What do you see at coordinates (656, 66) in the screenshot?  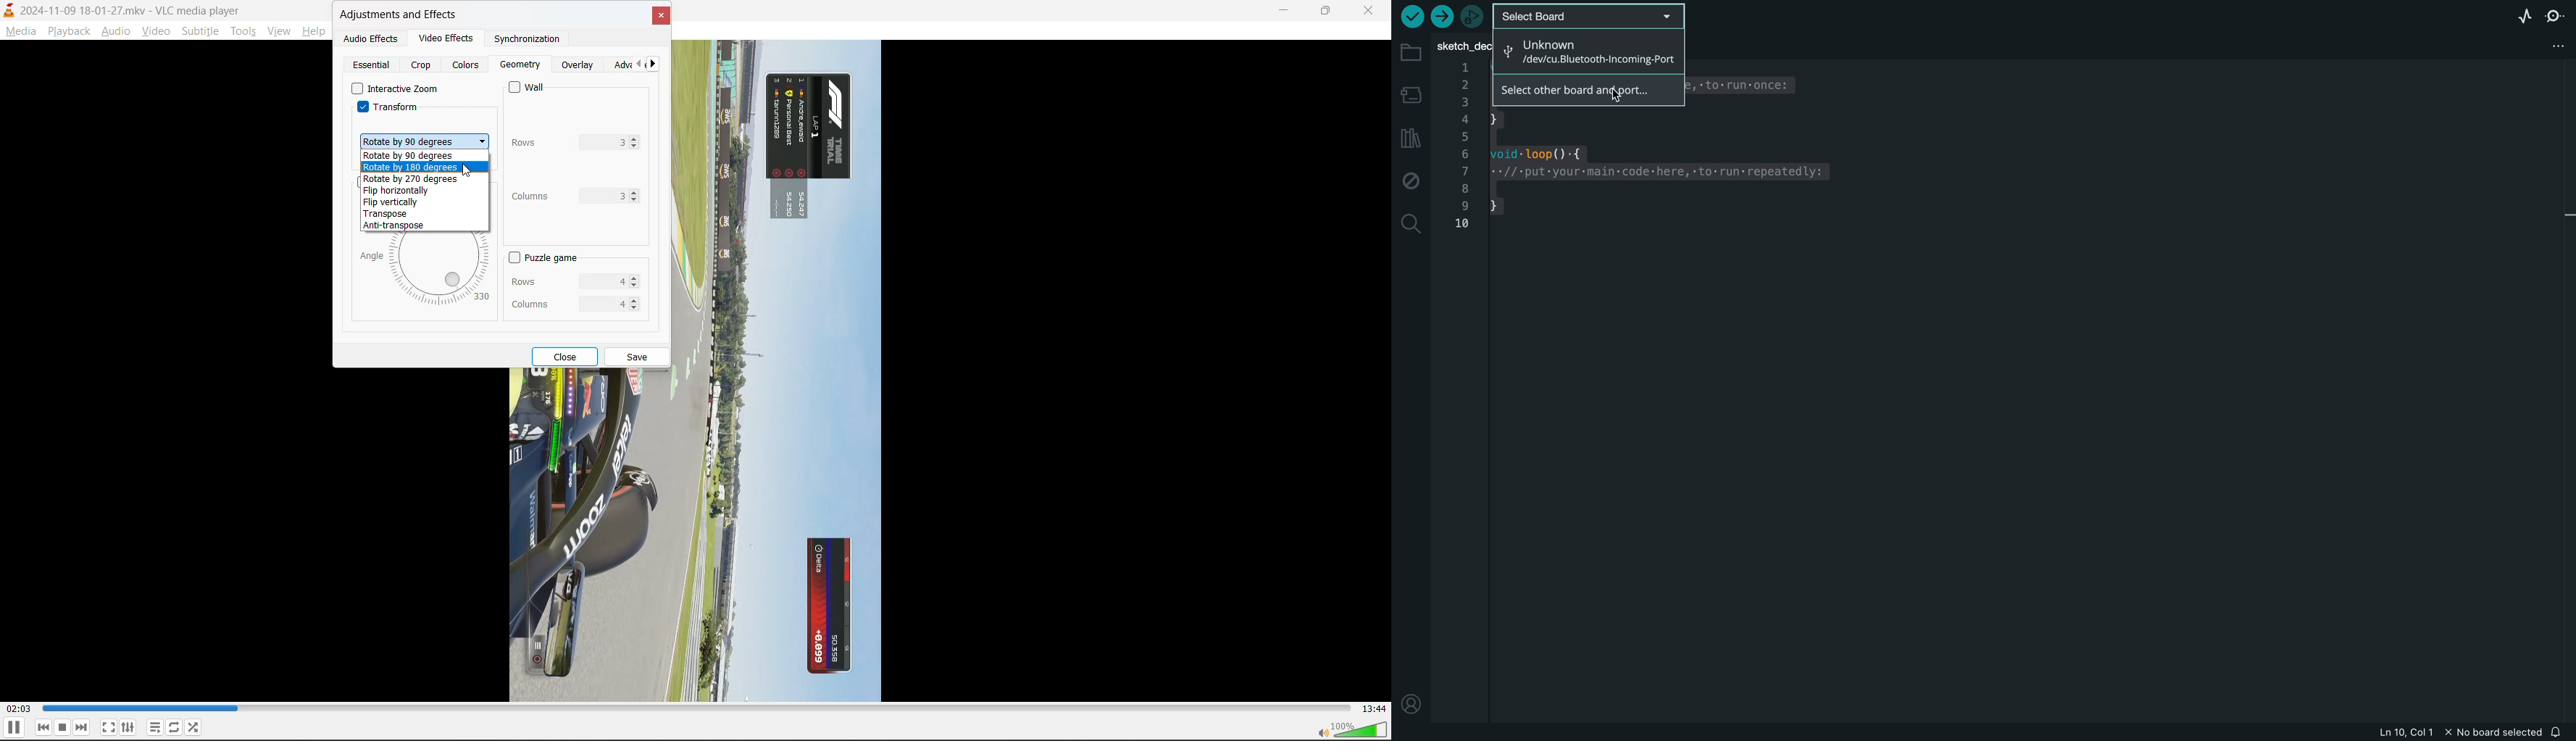 I see `next` at bounding box center [656, 66].